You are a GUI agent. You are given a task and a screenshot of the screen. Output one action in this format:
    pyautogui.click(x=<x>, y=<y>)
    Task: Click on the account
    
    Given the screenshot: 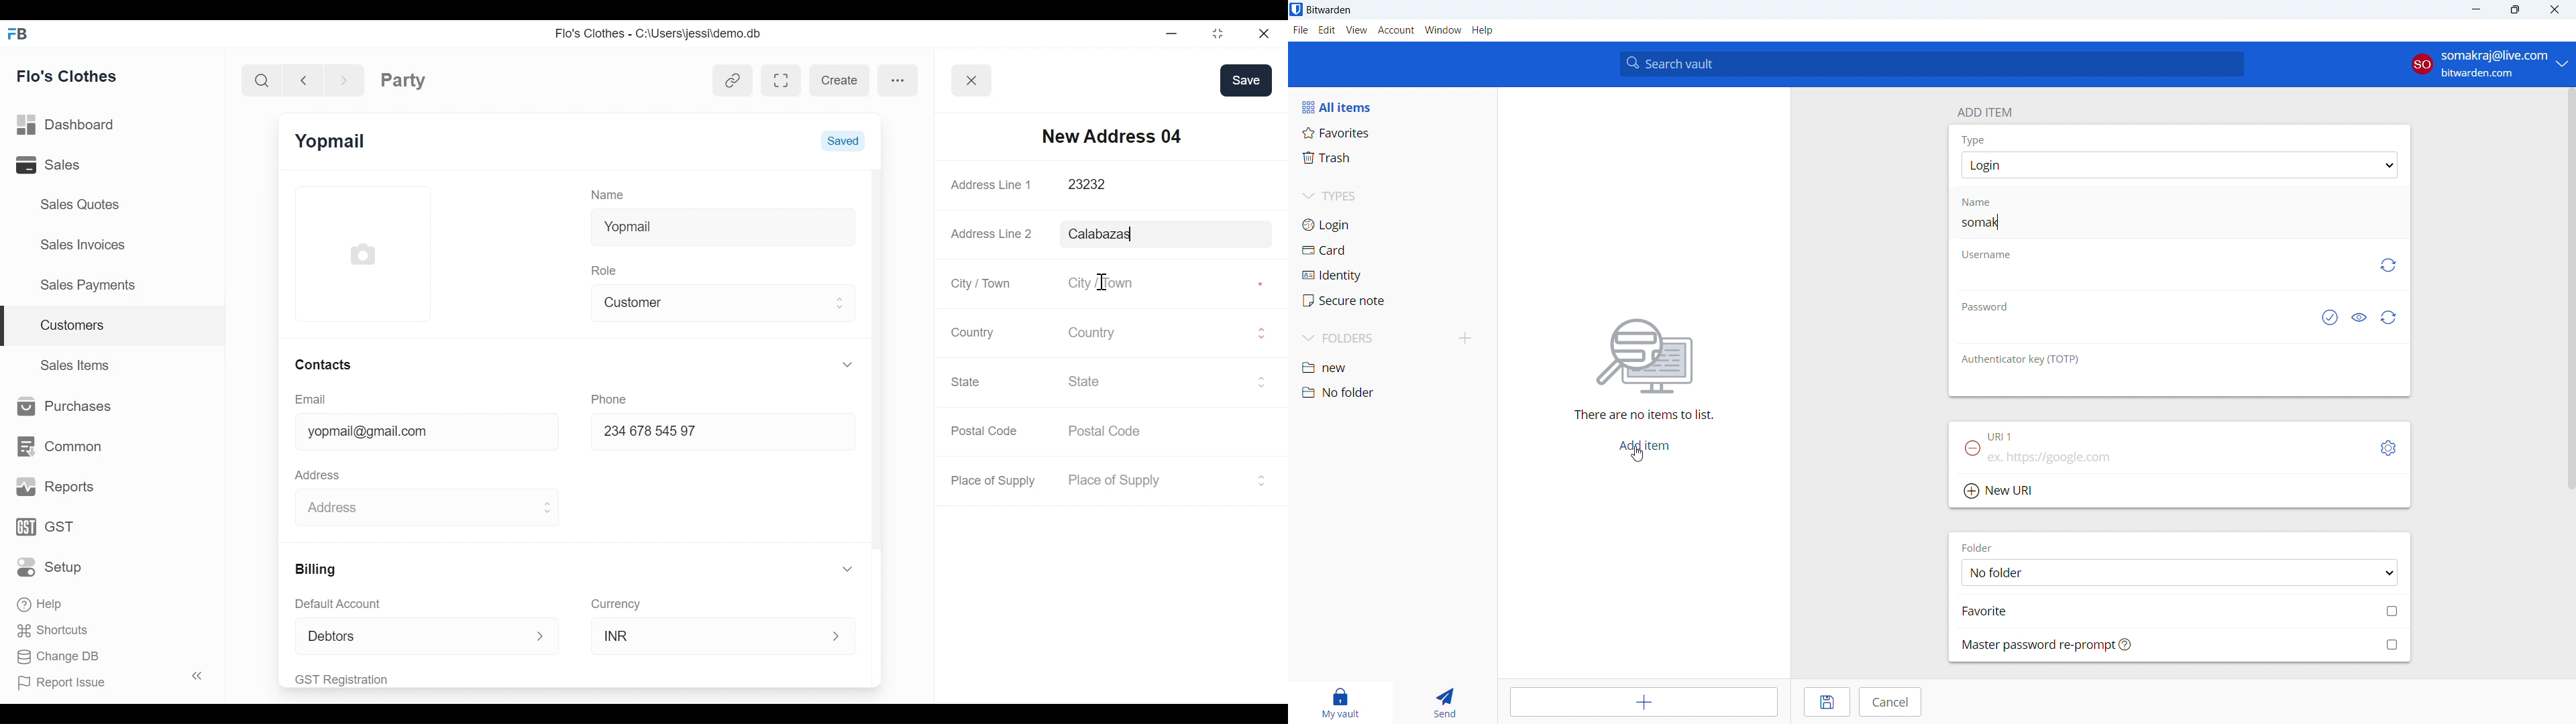 What is the action you would take?
    pyautogui.click(x=1396, y=30)
    